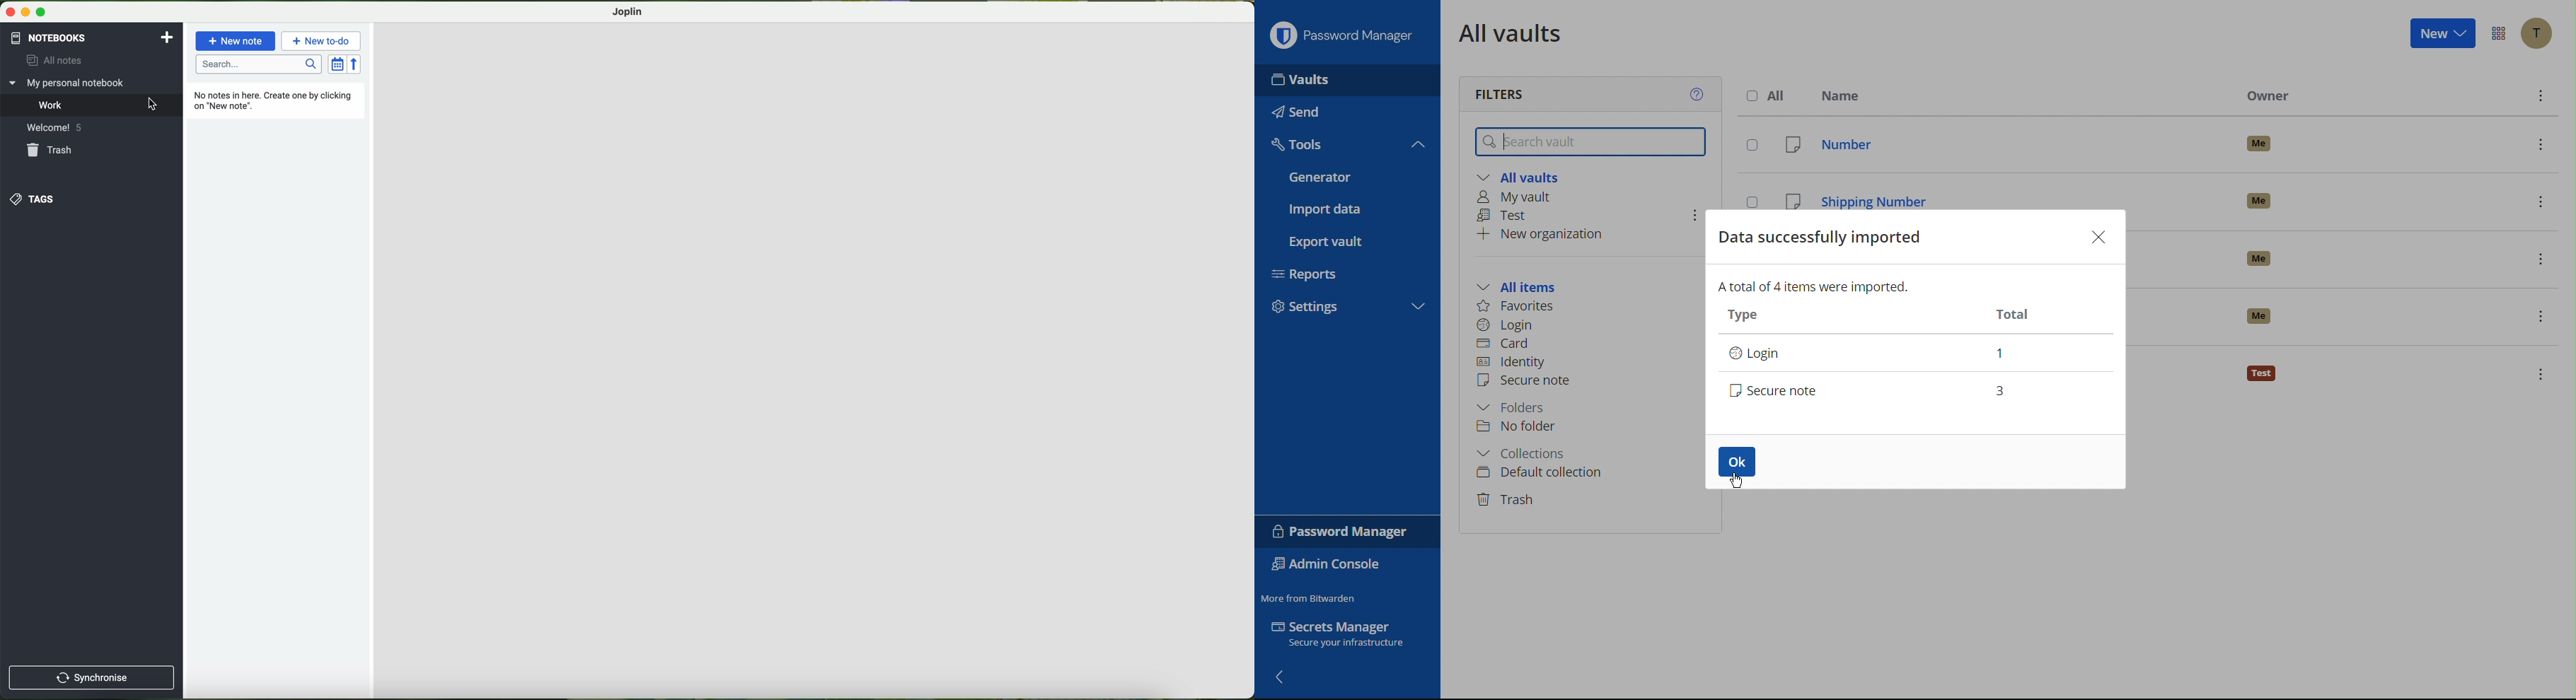 The width and height of the screenshot is (2576, 700). Describe the element at coordinates (1519, 306) in the screenshot. I see `Favorites` at that location.